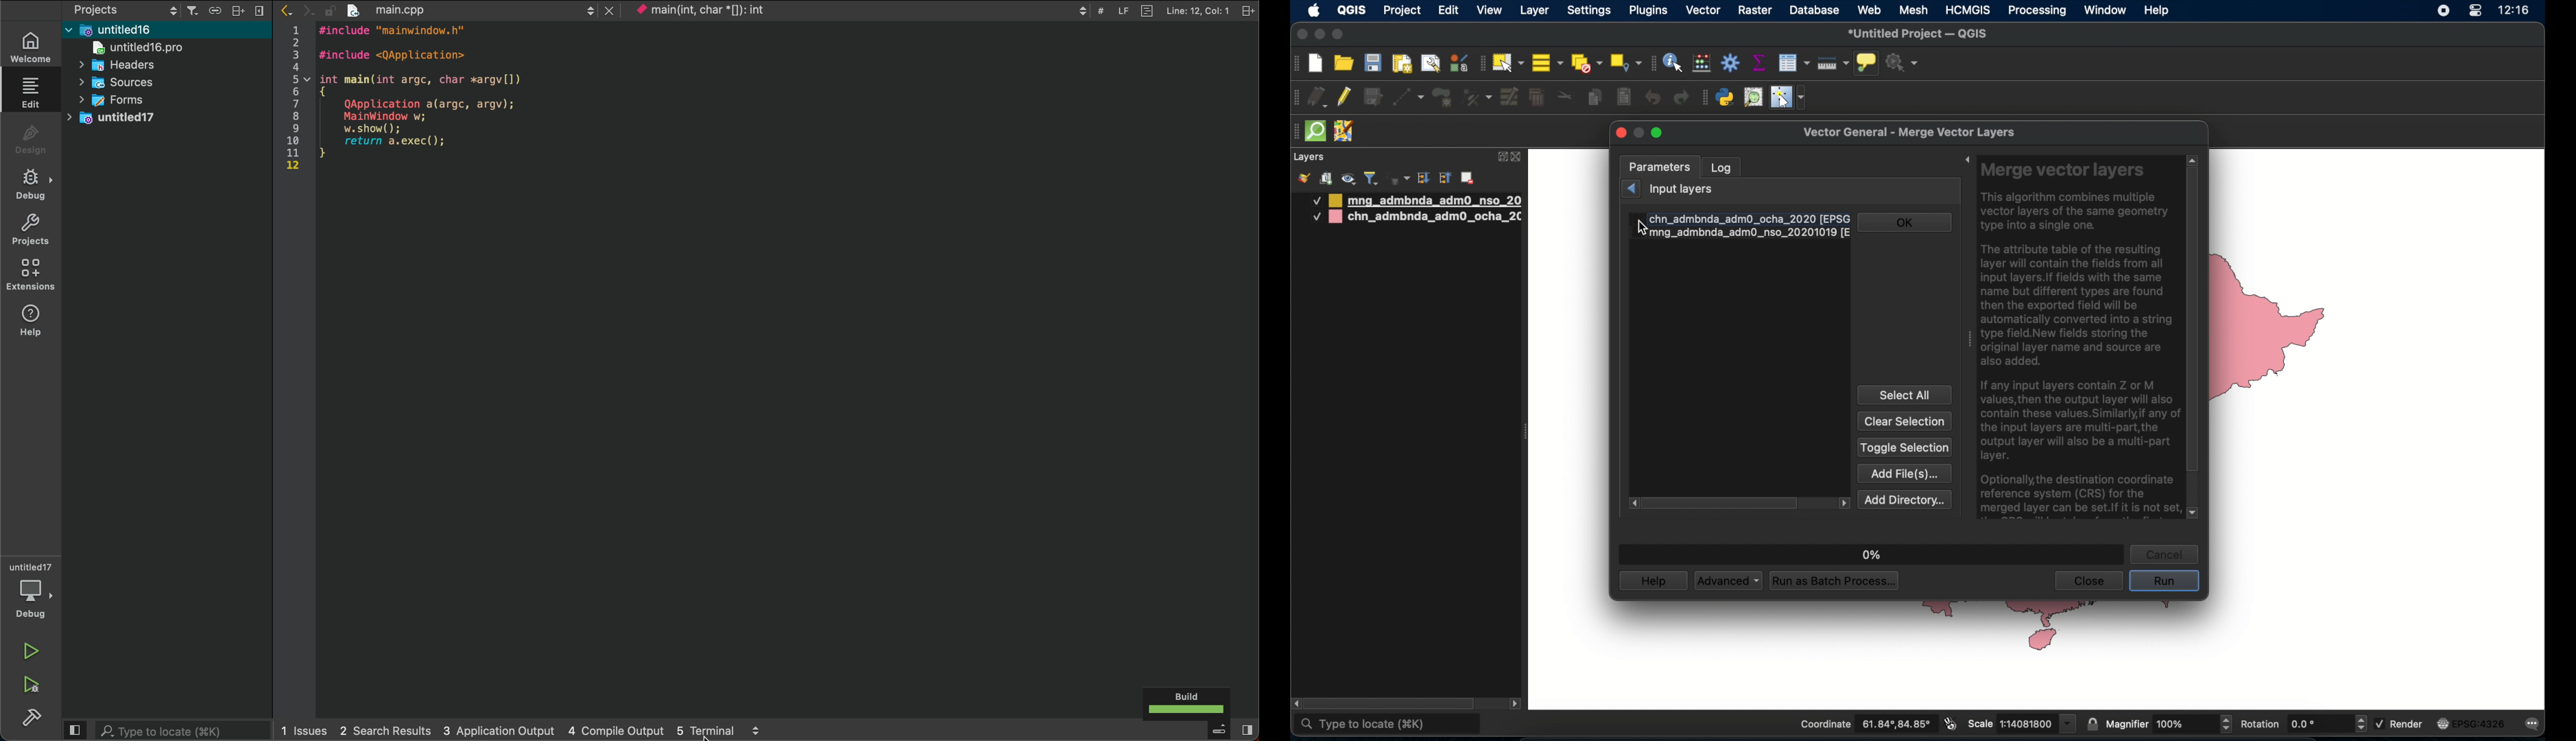  Describe the element at coordinates (1348, 179) in the screenshot. I see `manage map theme` at that location.